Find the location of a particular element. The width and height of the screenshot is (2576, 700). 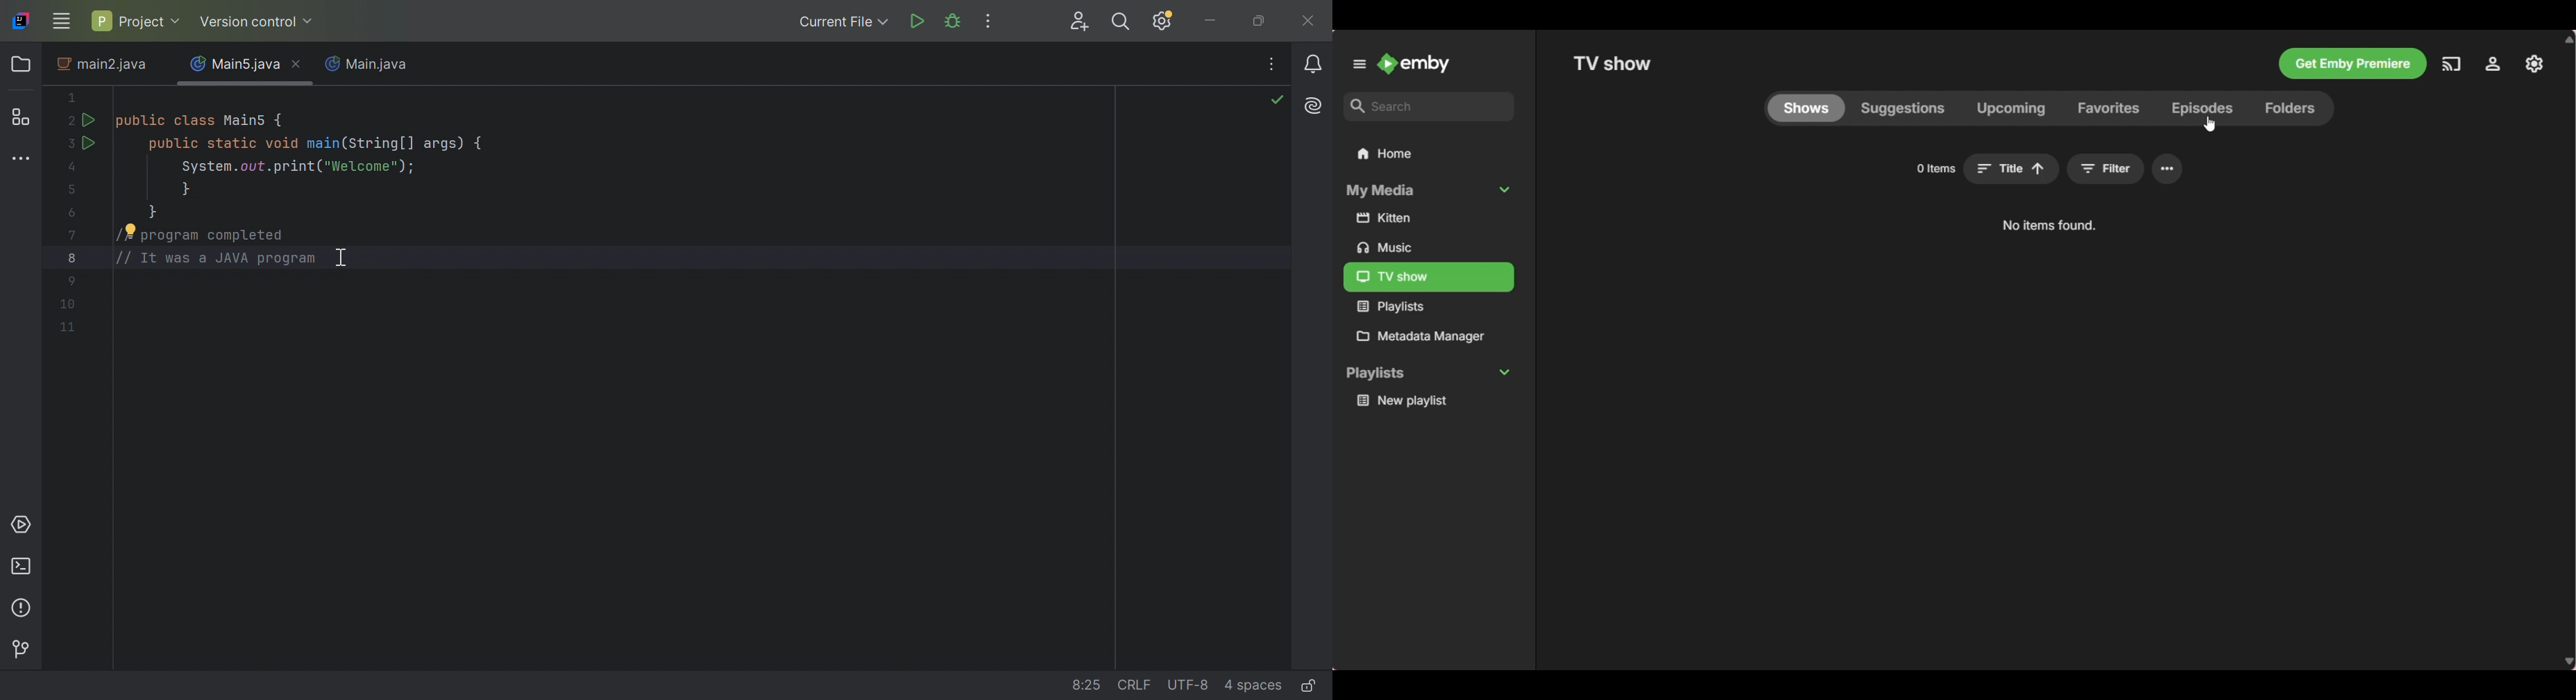

Settings is located at coordinates (2492, 64).